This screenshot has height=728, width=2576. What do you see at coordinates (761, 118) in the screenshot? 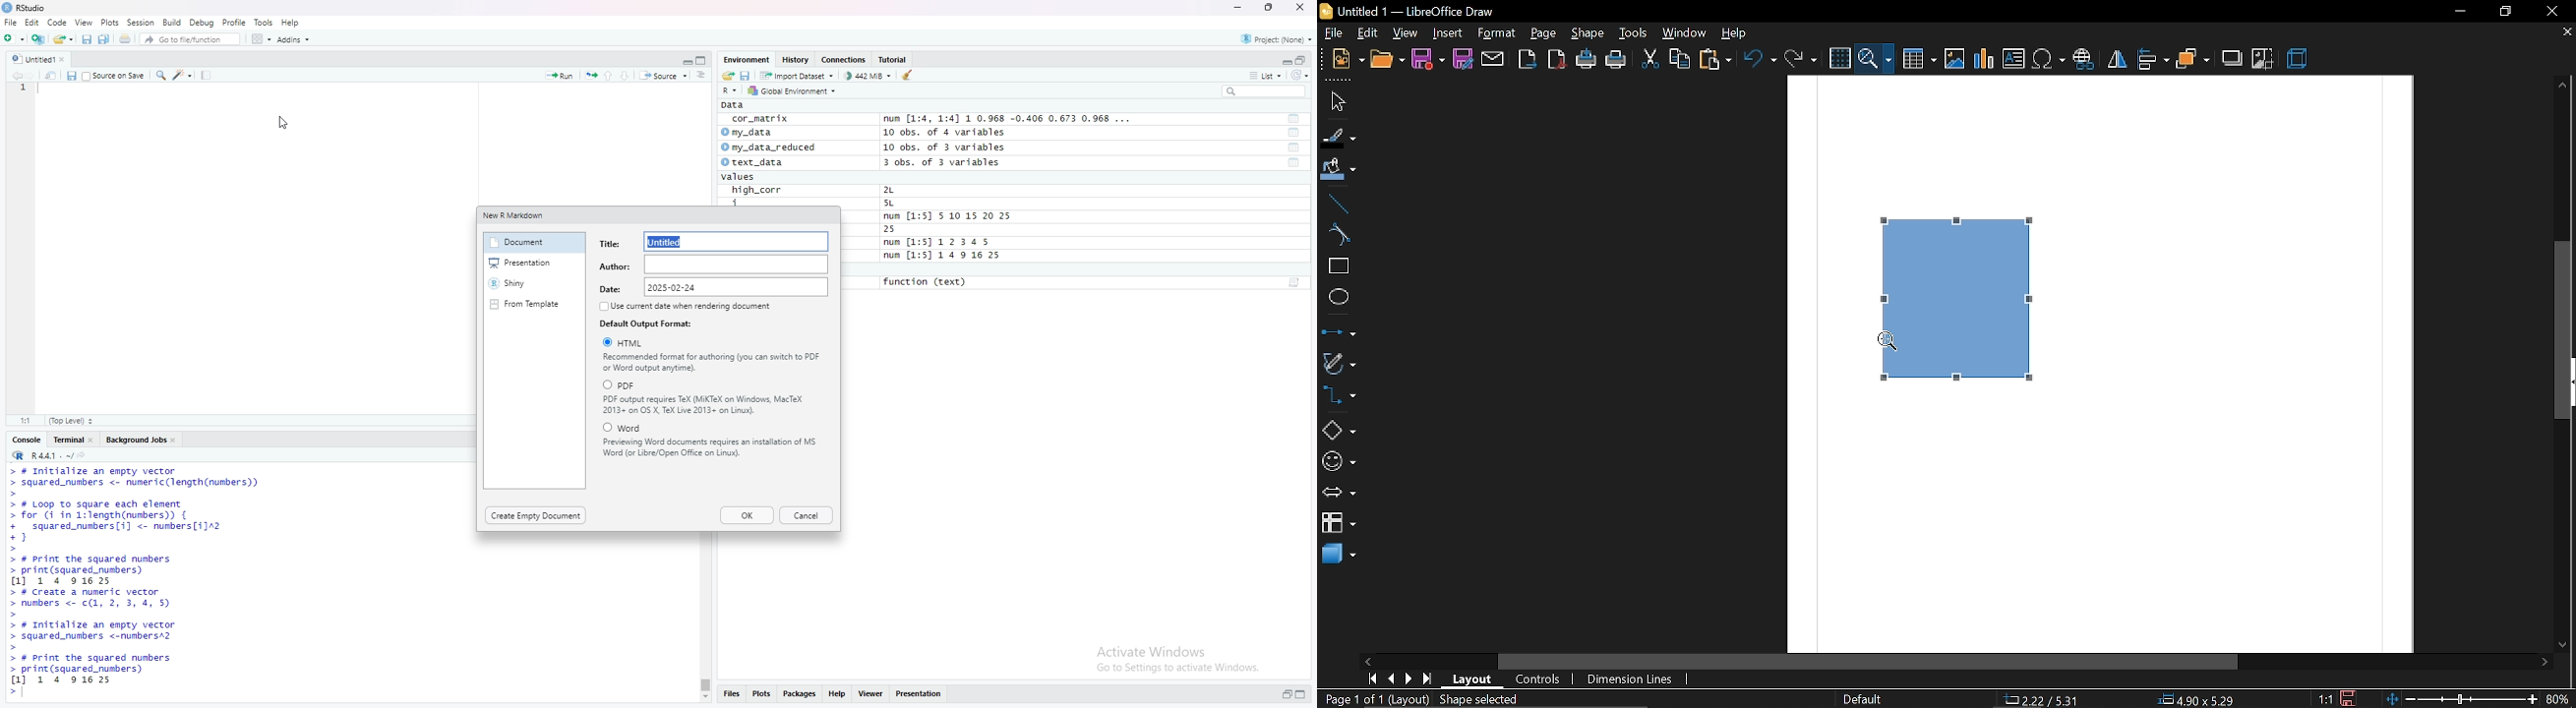
I see `cor_matrix` at bounding box center [761, 118].